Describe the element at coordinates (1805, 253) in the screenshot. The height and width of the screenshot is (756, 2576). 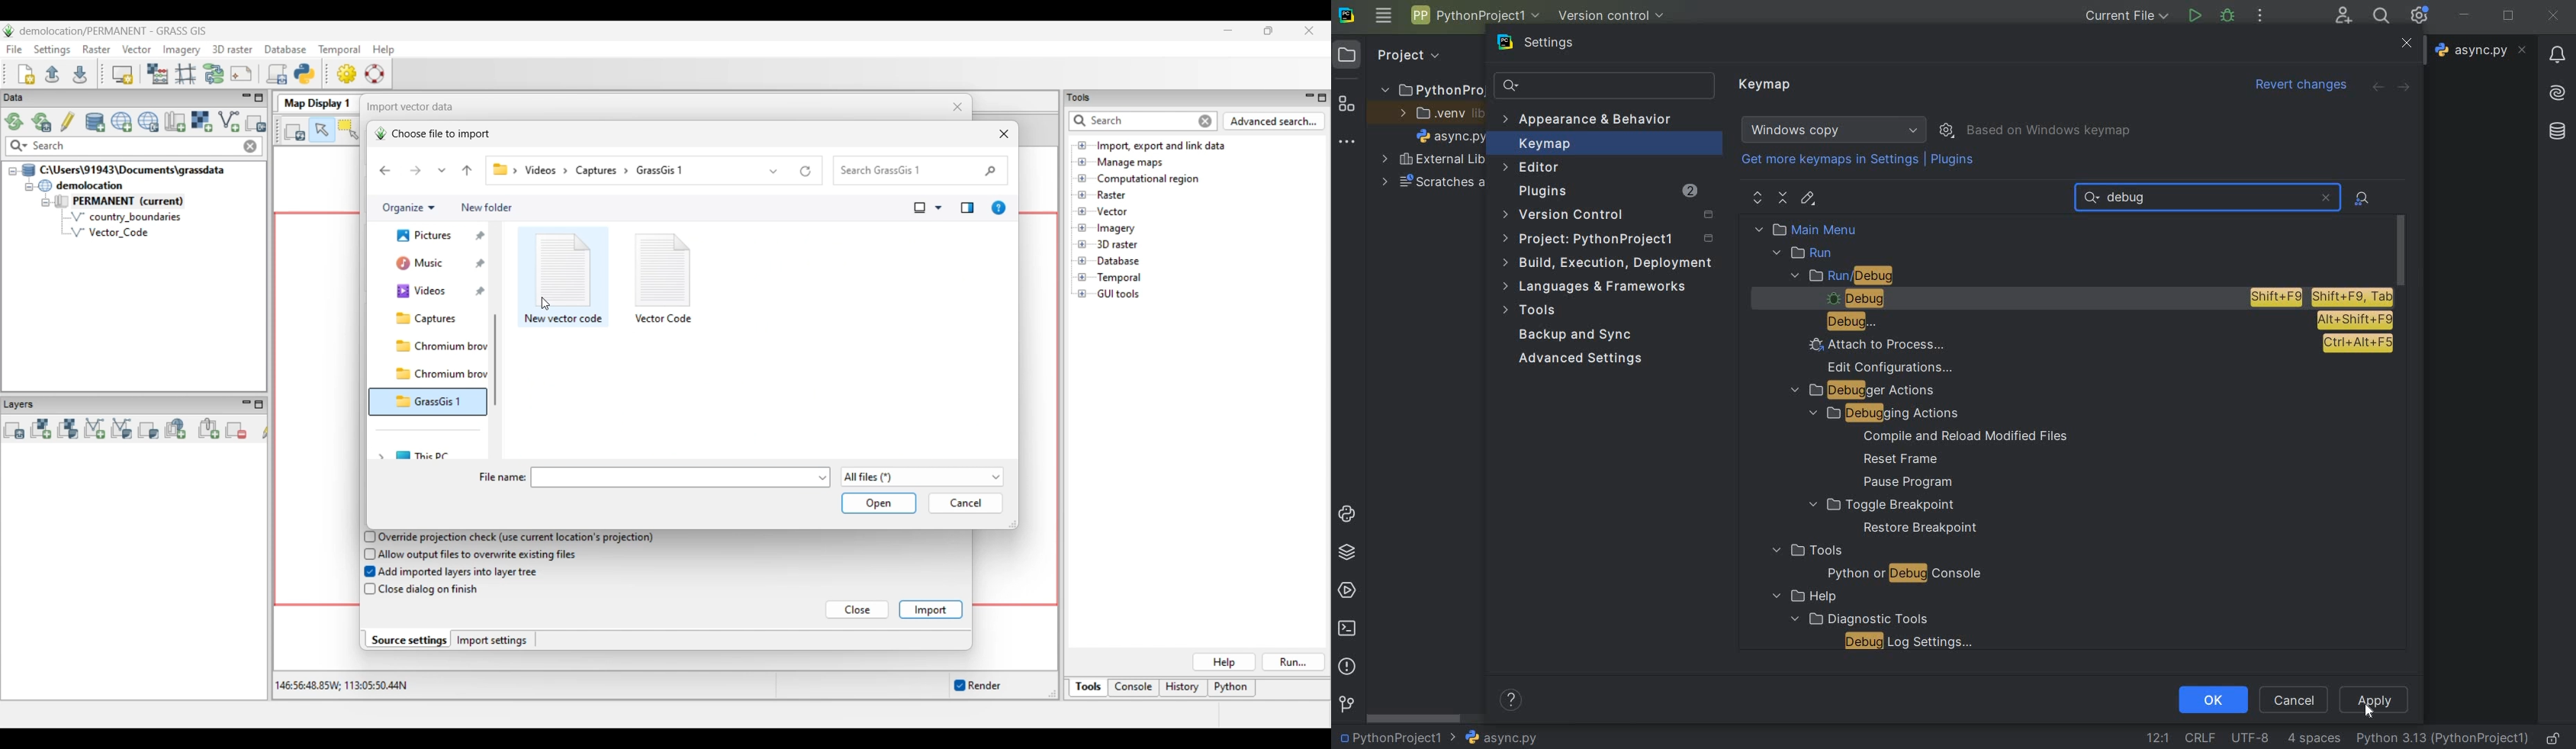
I see `run` at that location.